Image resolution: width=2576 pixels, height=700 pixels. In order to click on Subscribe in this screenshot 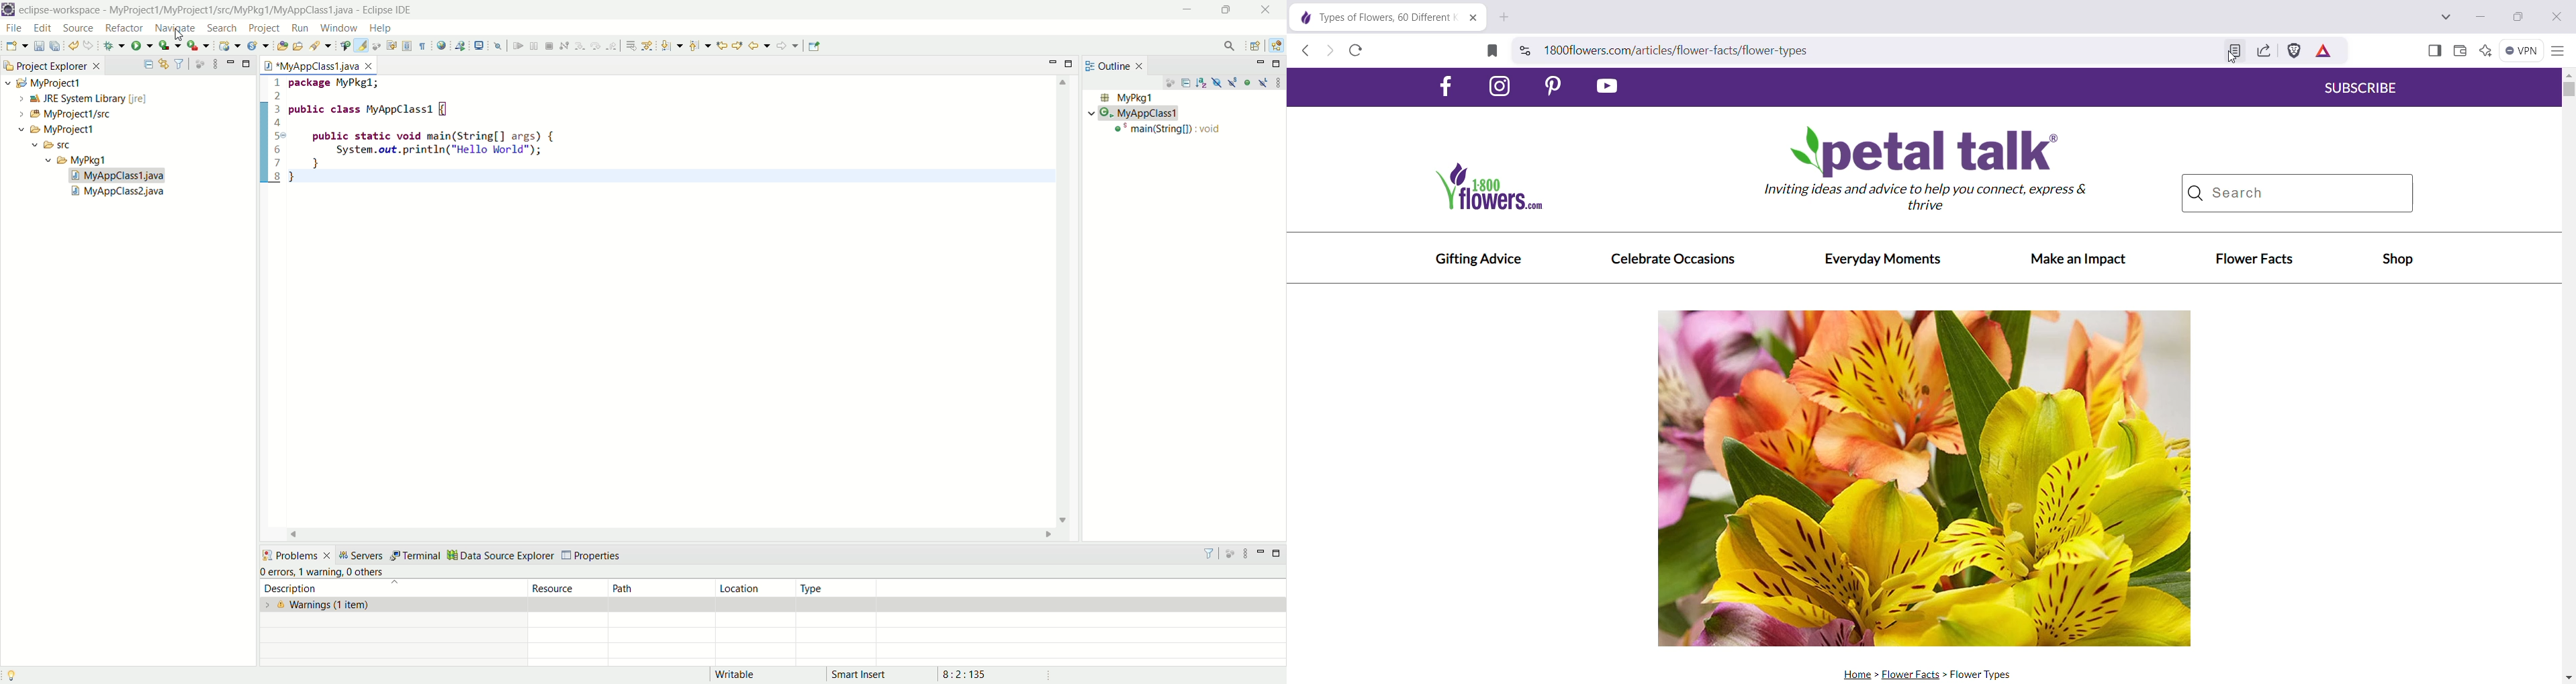, I will do `click(2364, 89)`.